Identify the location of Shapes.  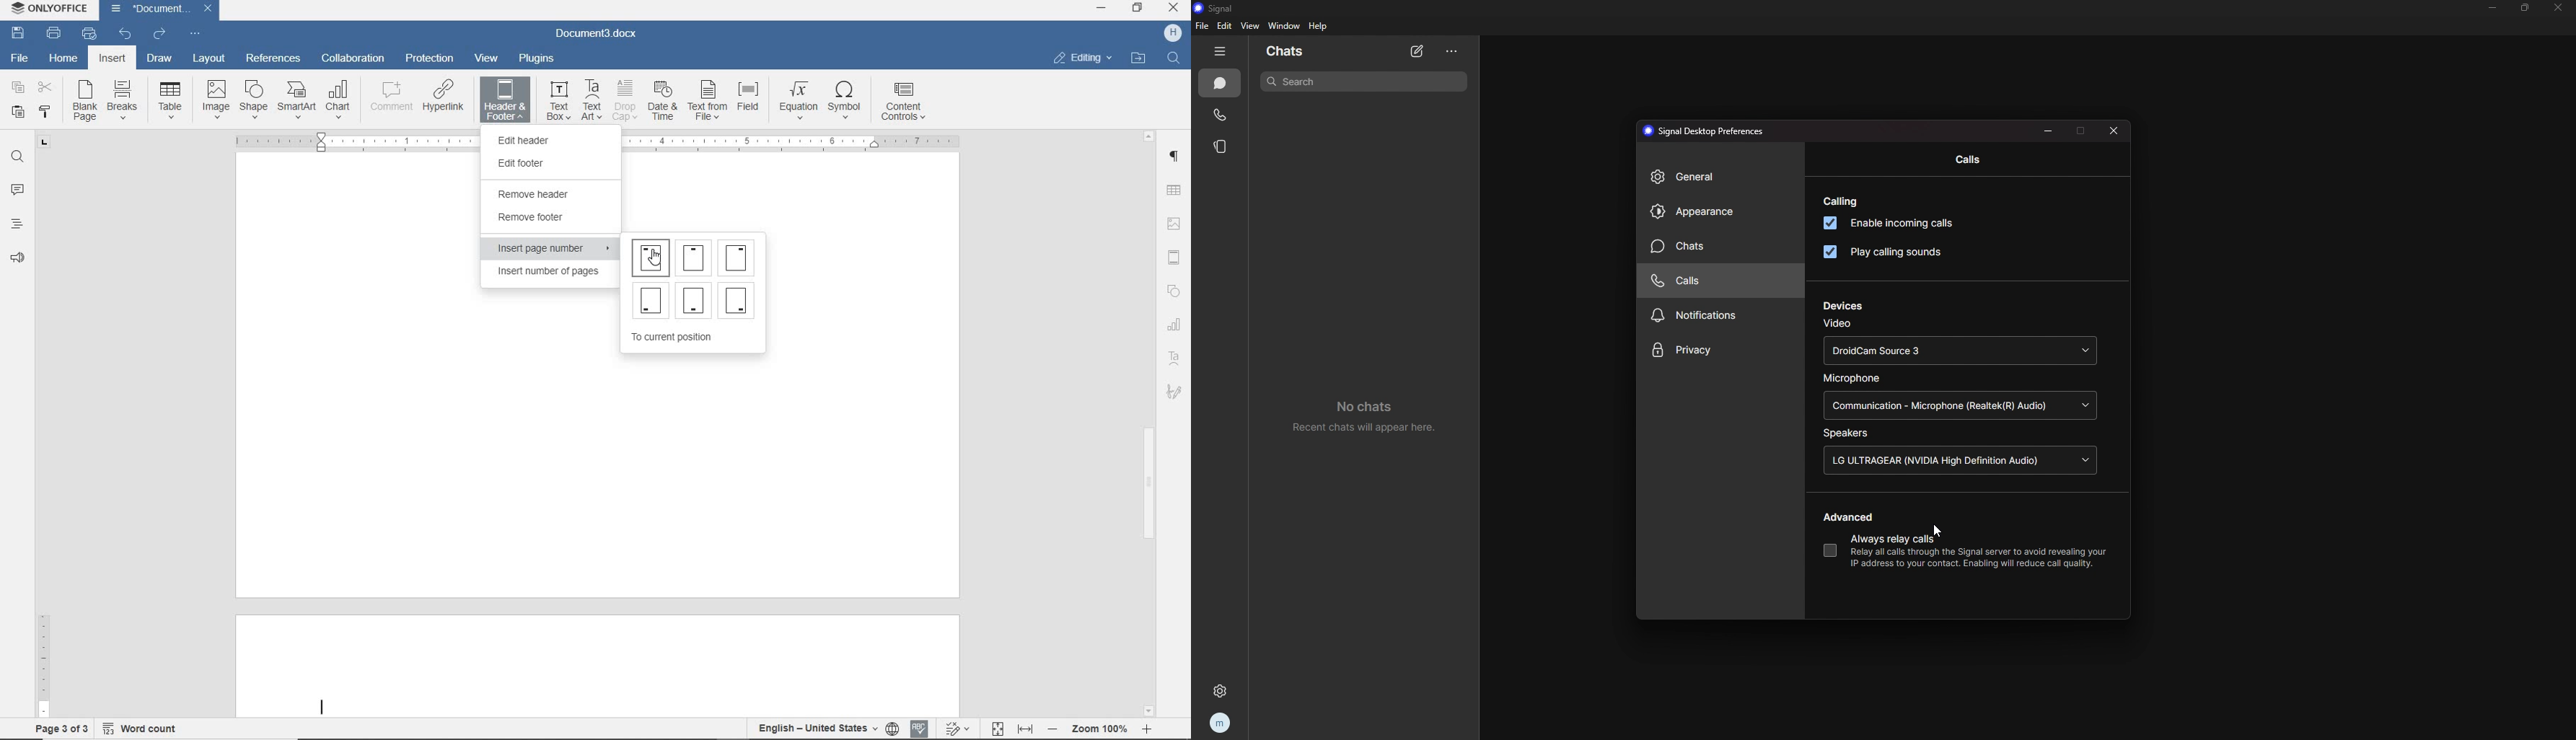
(1178, 292).